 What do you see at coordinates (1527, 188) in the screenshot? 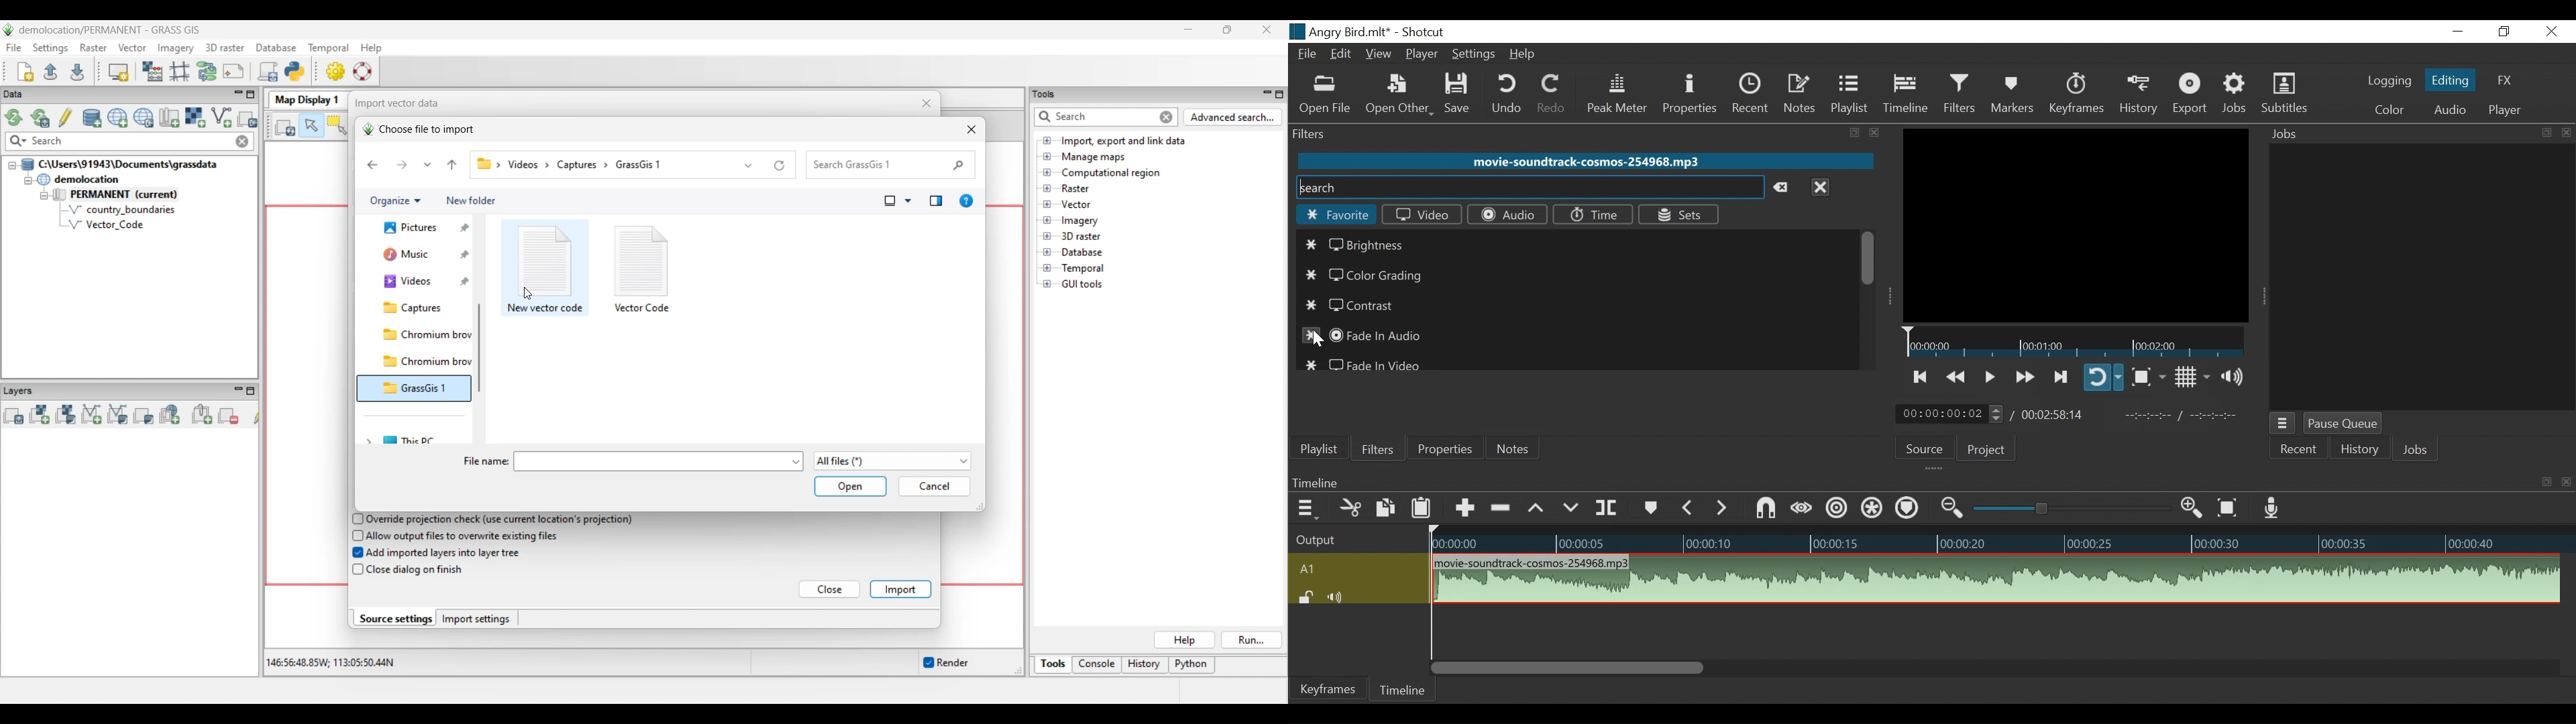
I see `Search` at bounding box center [1527, 188].